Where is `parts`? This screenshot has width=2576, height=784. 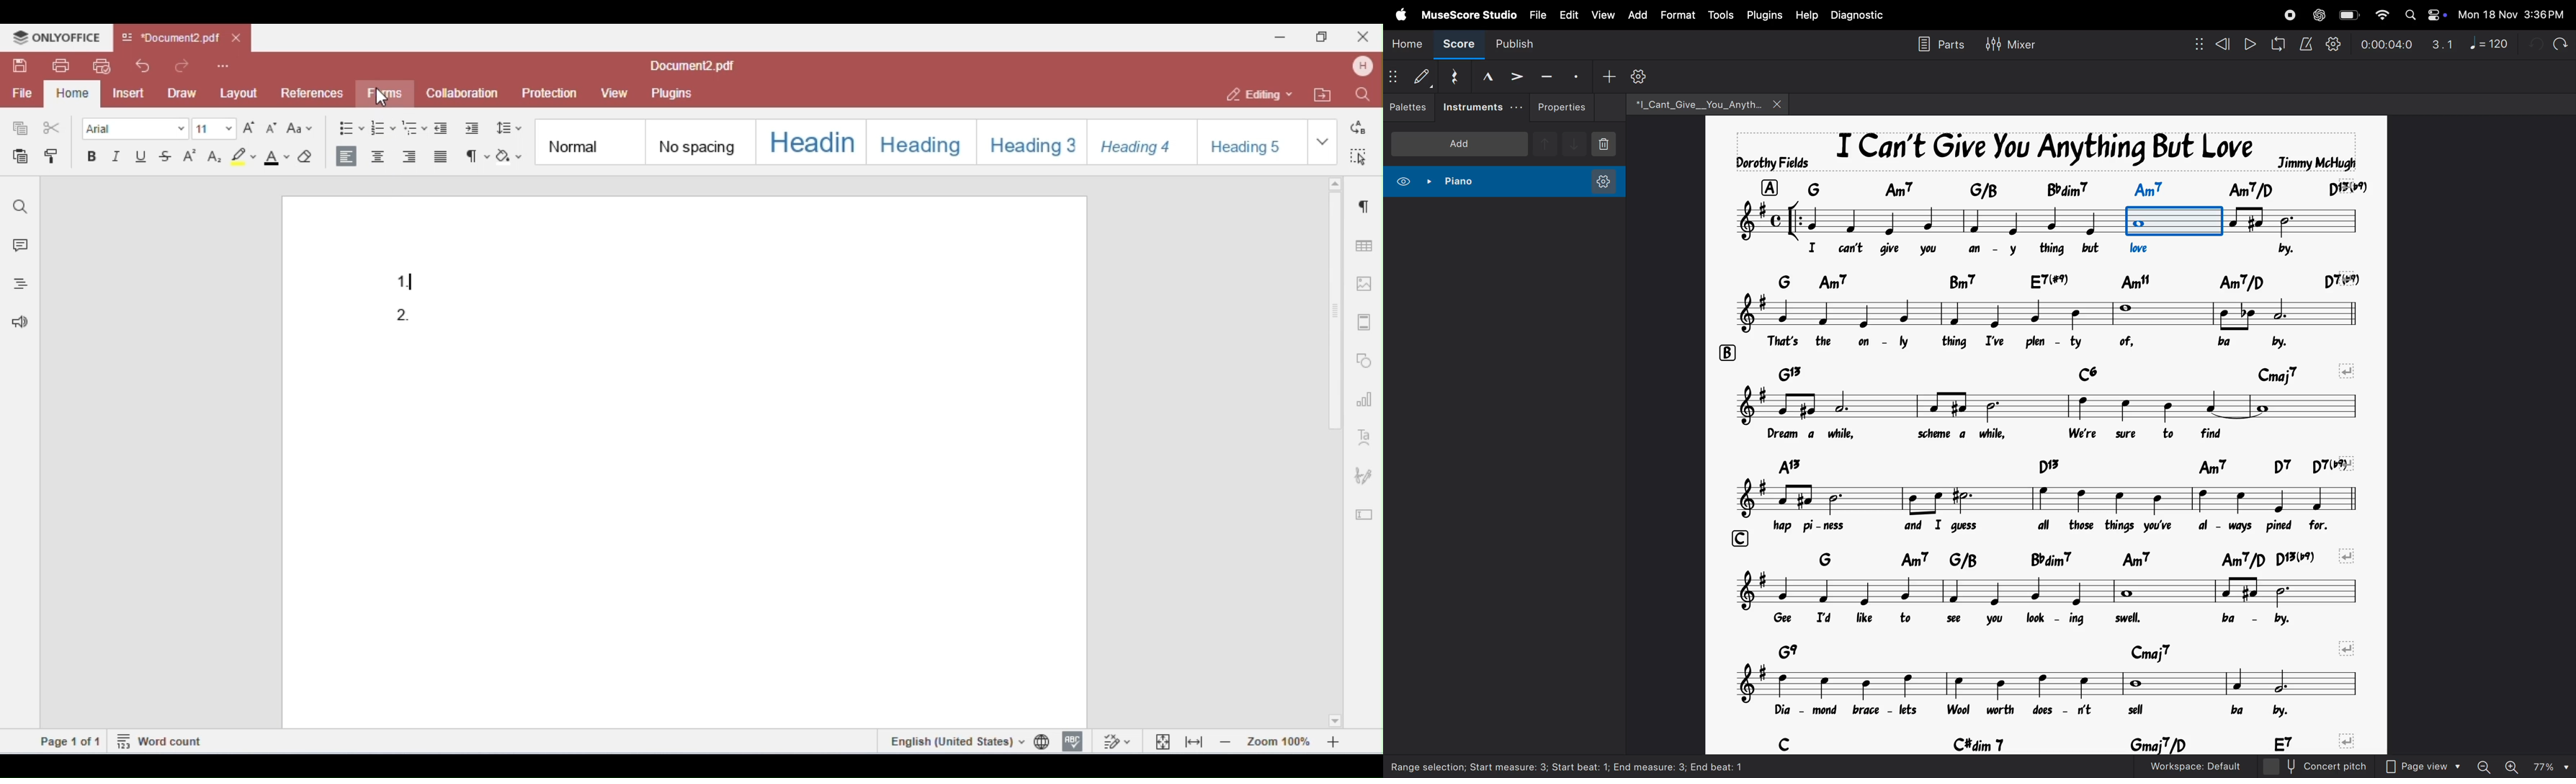 parts is located at coordinates (1939, 44).